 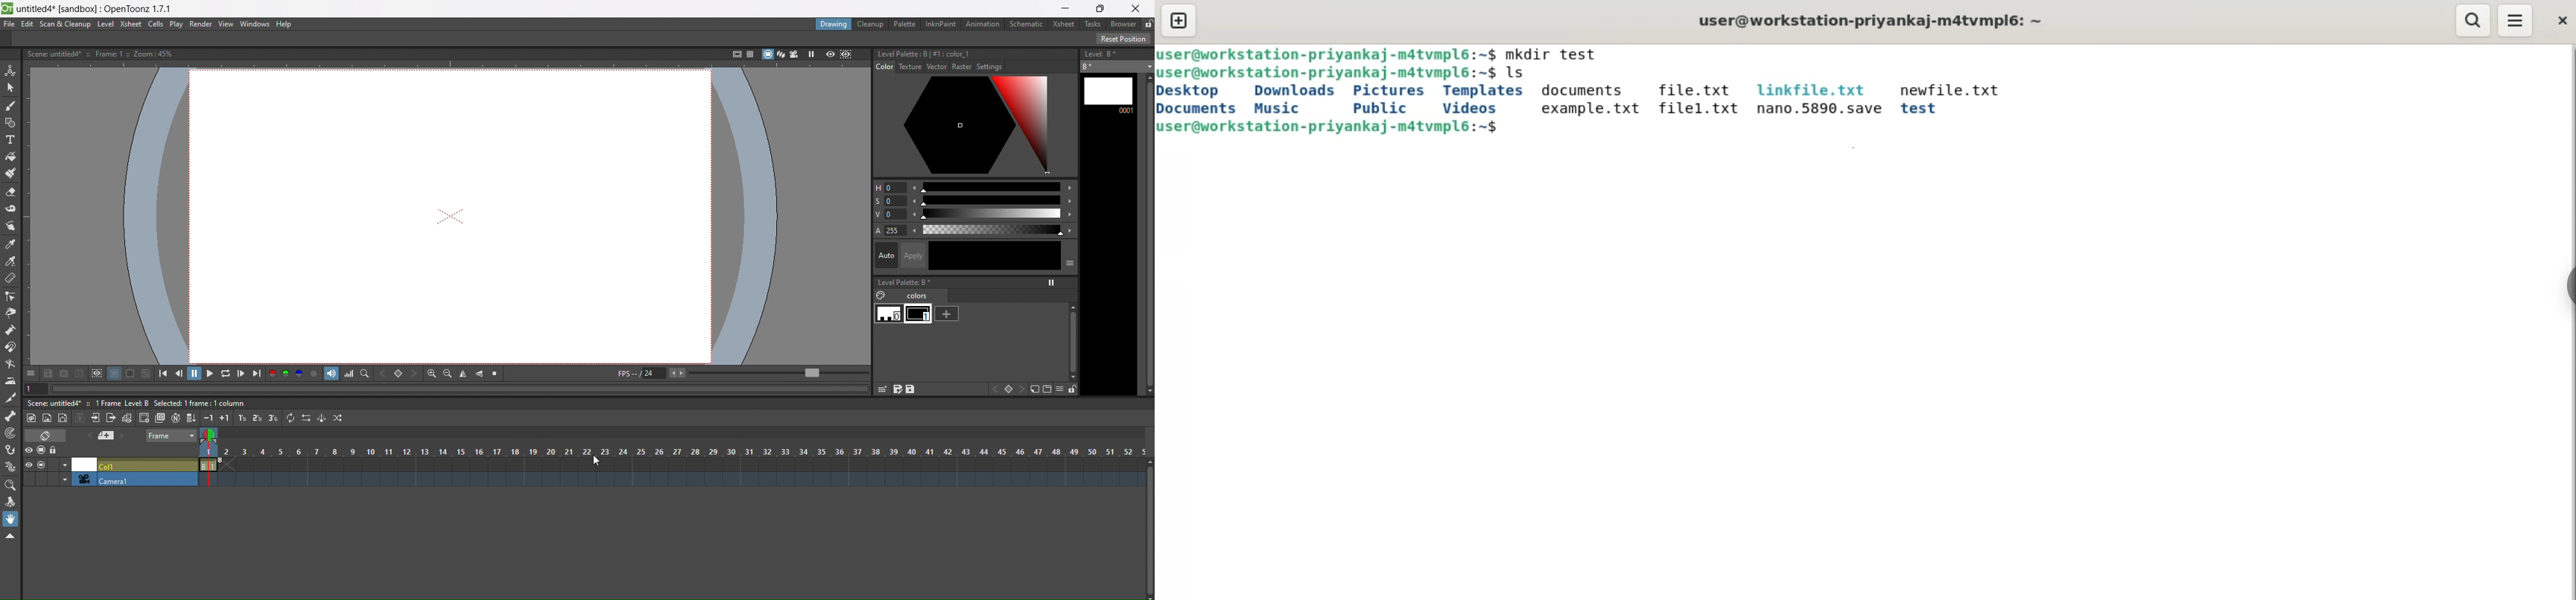 I want to click on palette, so click(x=904, y=23).